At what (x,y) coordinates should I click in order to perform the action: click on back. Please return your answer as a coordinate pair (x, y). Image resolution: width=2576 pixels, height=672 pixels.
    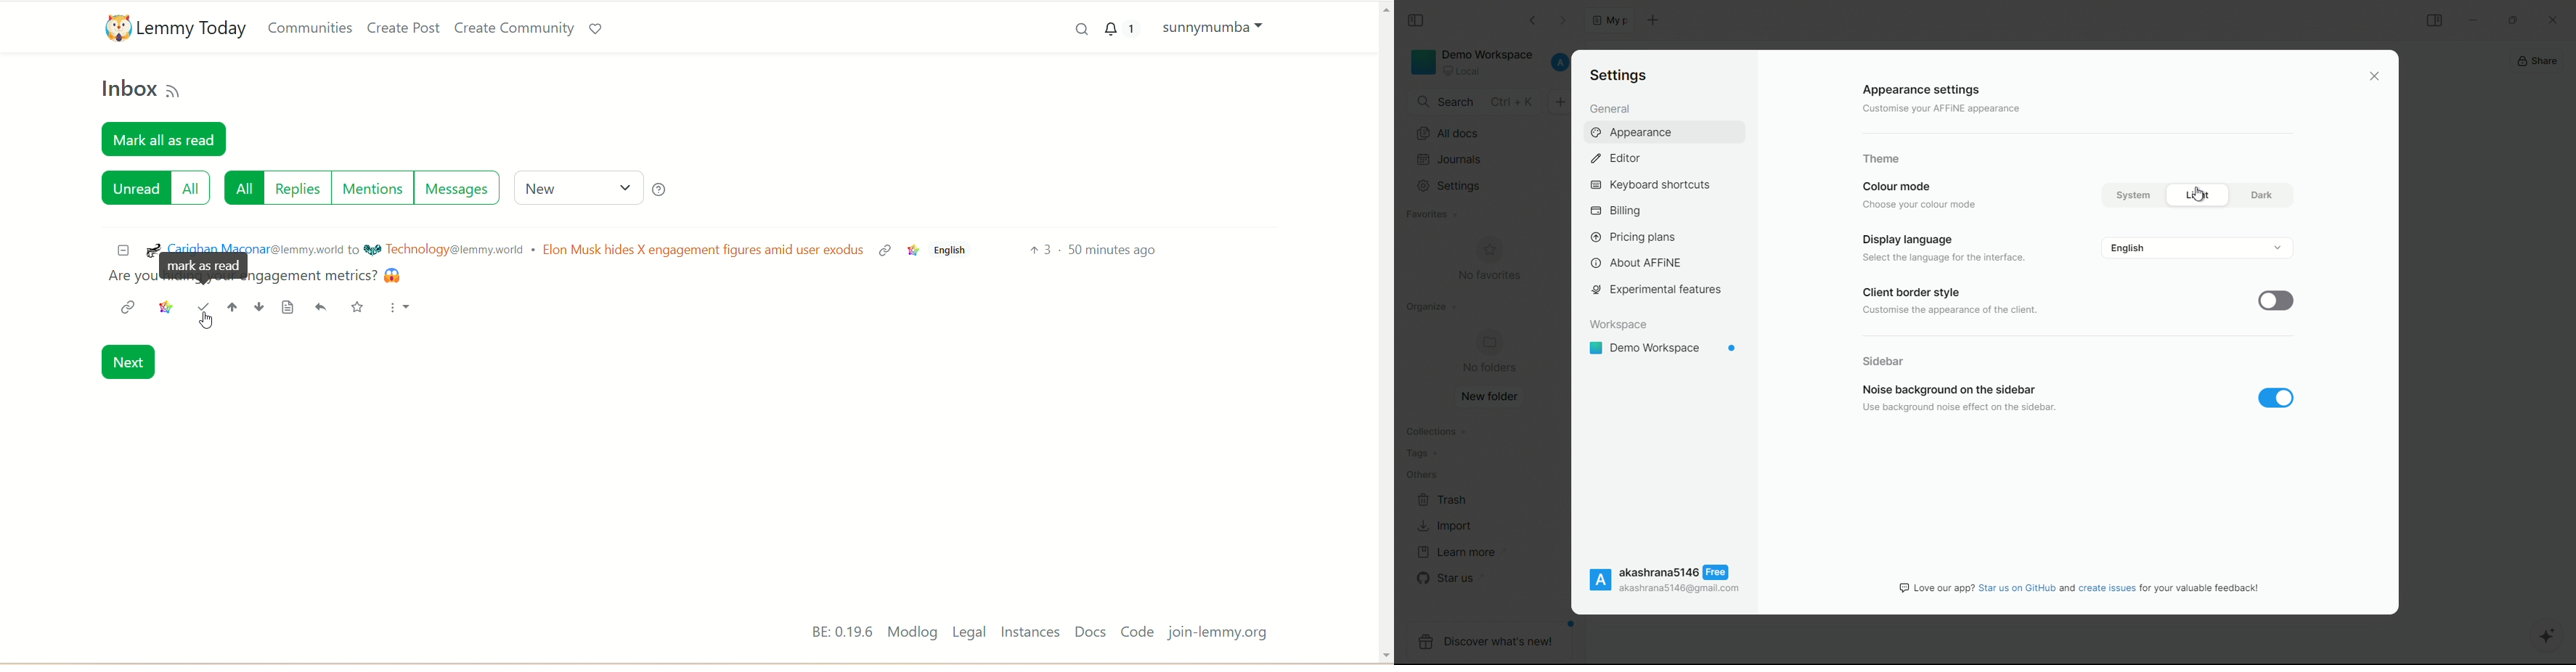
    Looking at the image, I should click on (1534, 19).